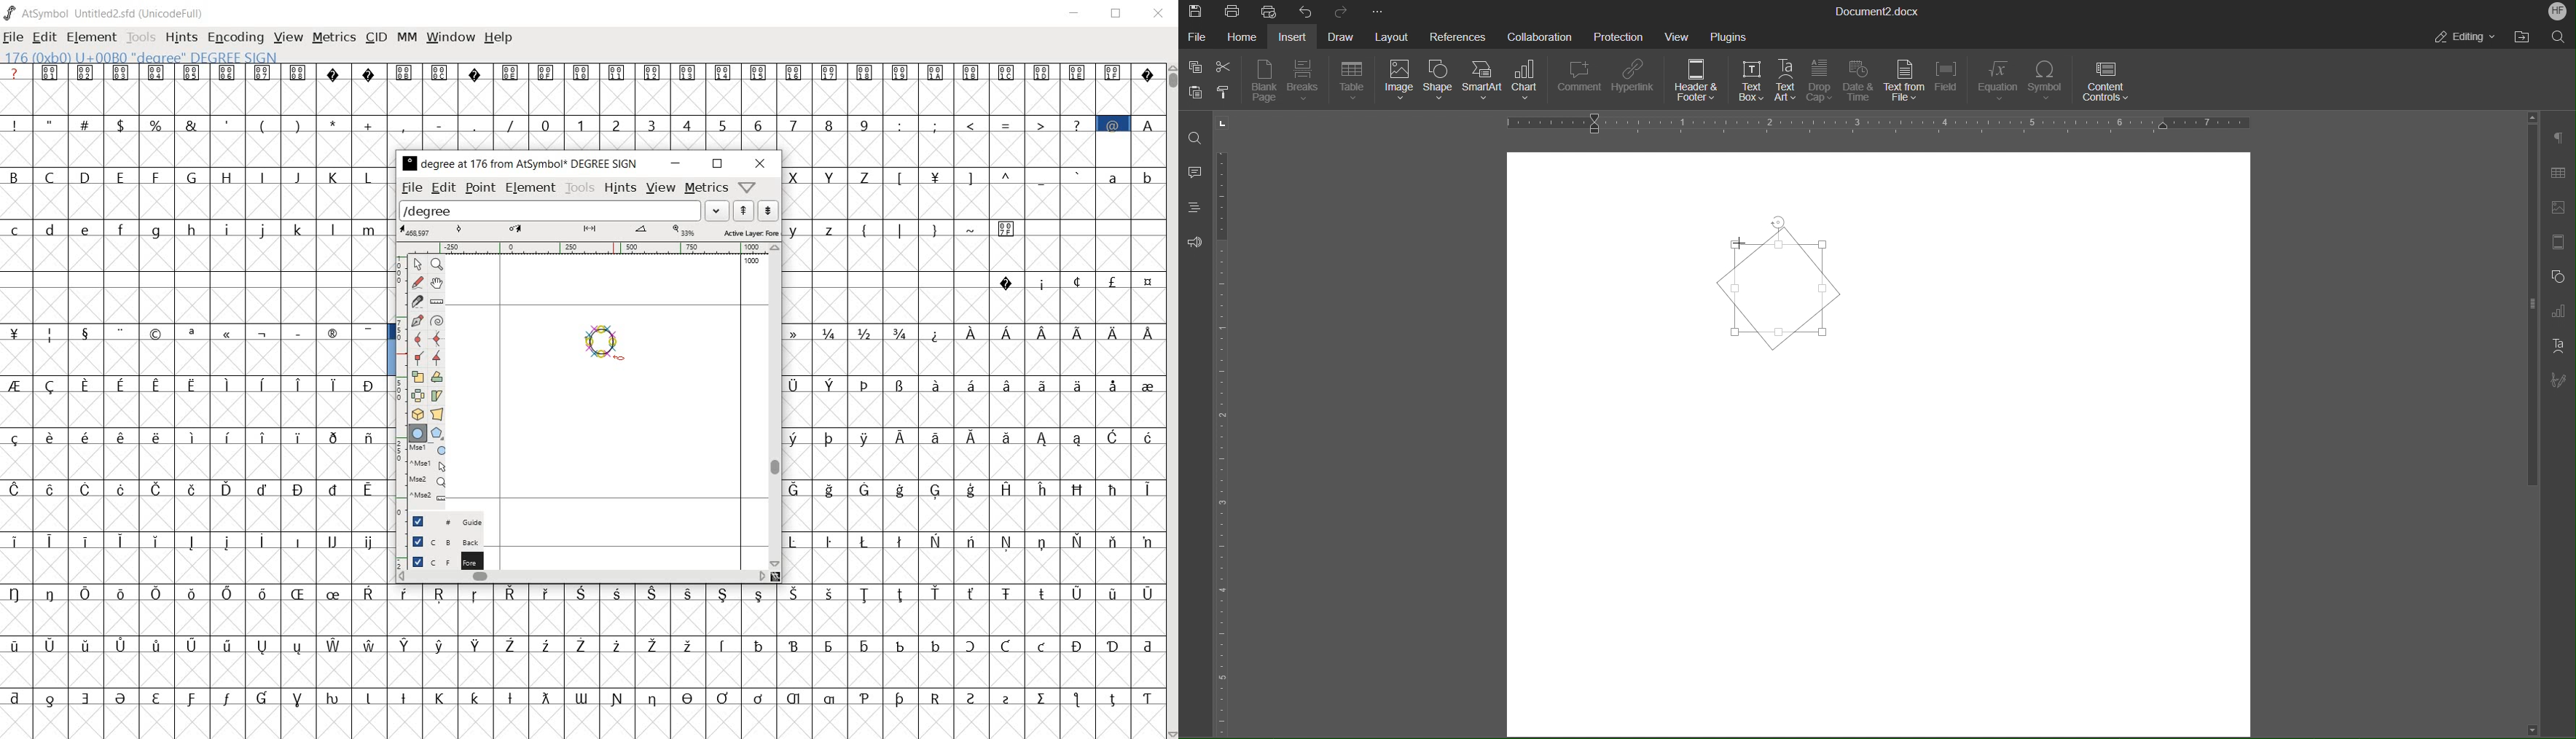 This screenshot has height=756, width=2576. Describe the element at coordinates (970, 488) in the screenshot. I see `special letters` at that location.